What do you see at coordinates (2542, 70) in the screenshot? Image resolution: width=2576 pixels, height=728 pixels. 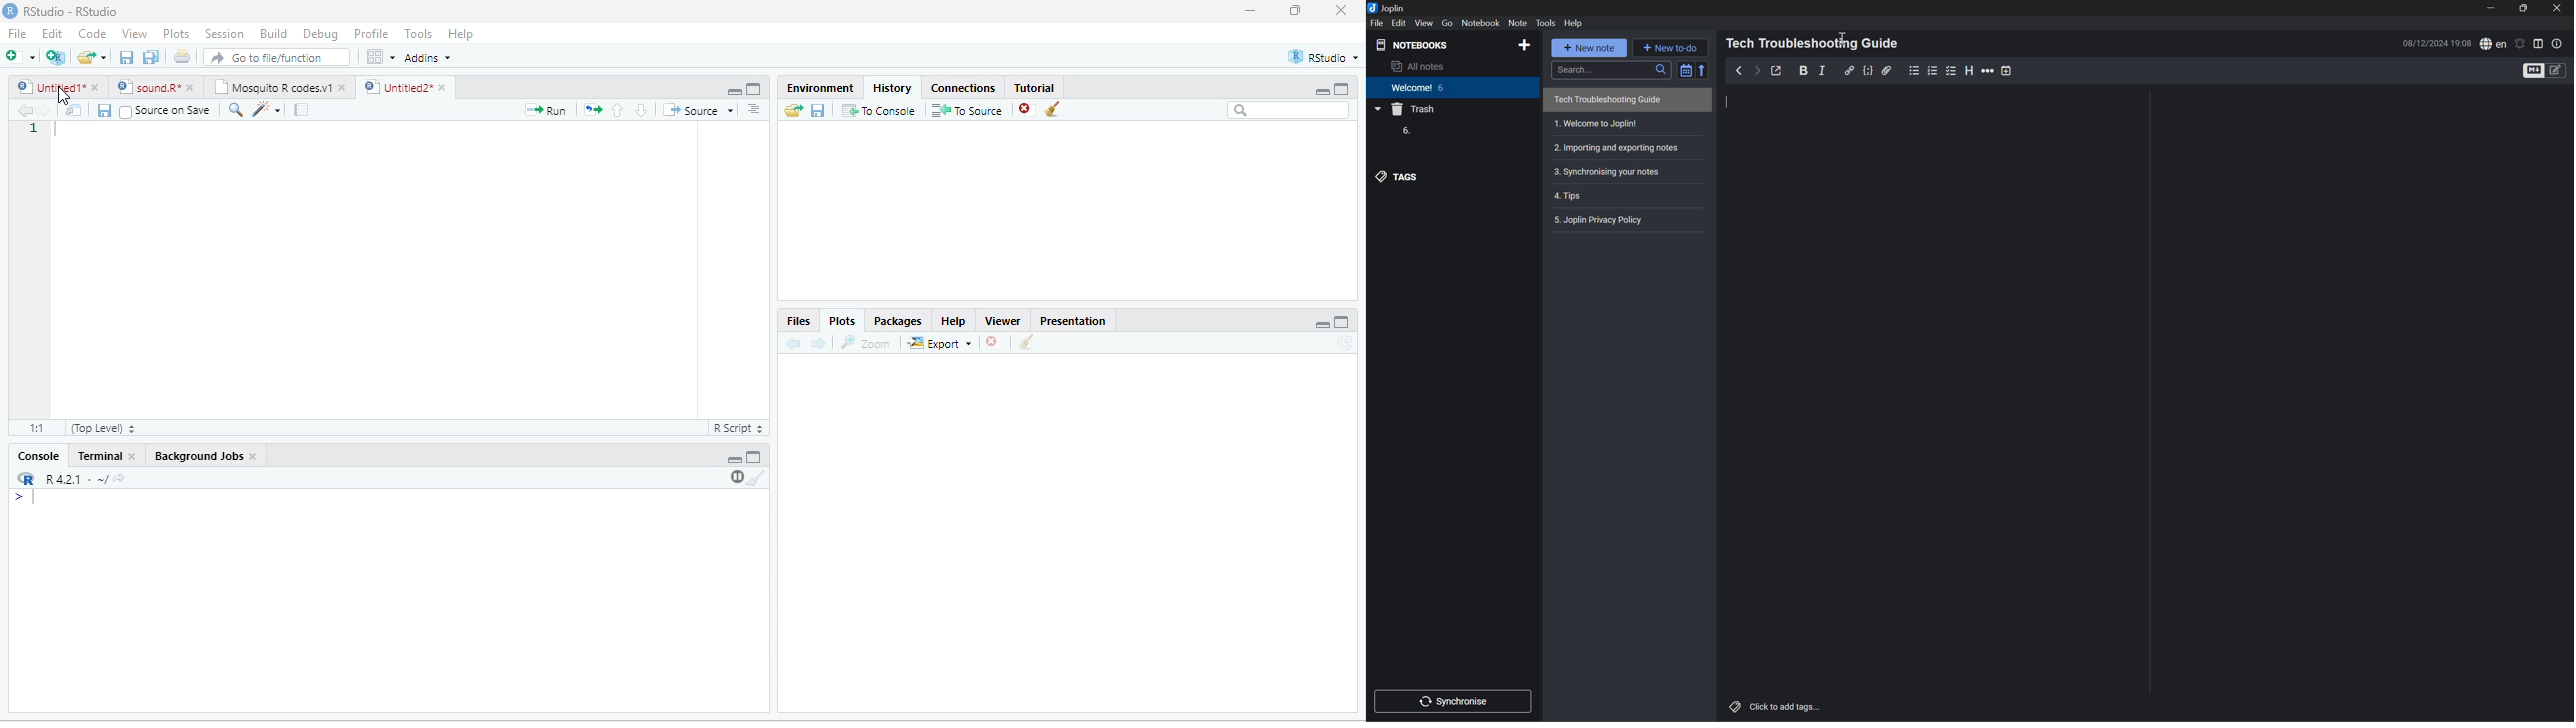 I see `Toggle editors` at bounding box center [2542, 70].